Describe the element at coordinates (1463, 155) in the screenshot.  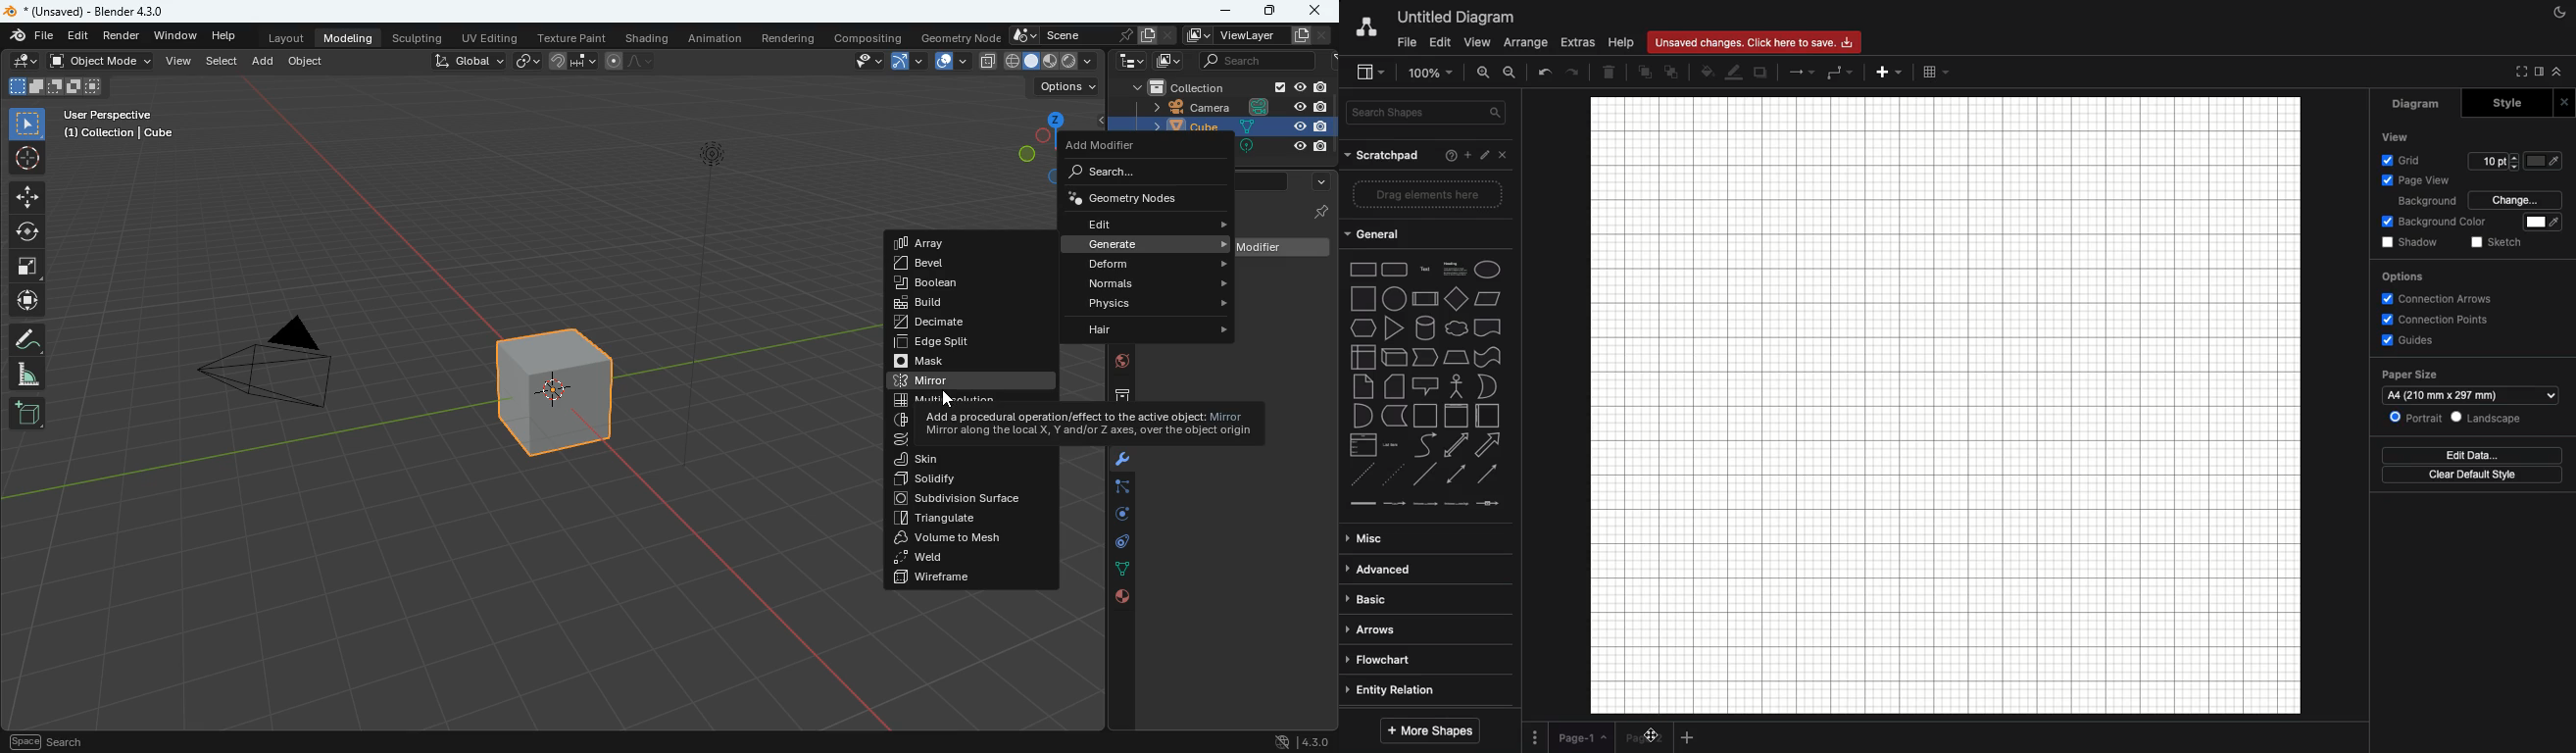
I see `Add` at that location.